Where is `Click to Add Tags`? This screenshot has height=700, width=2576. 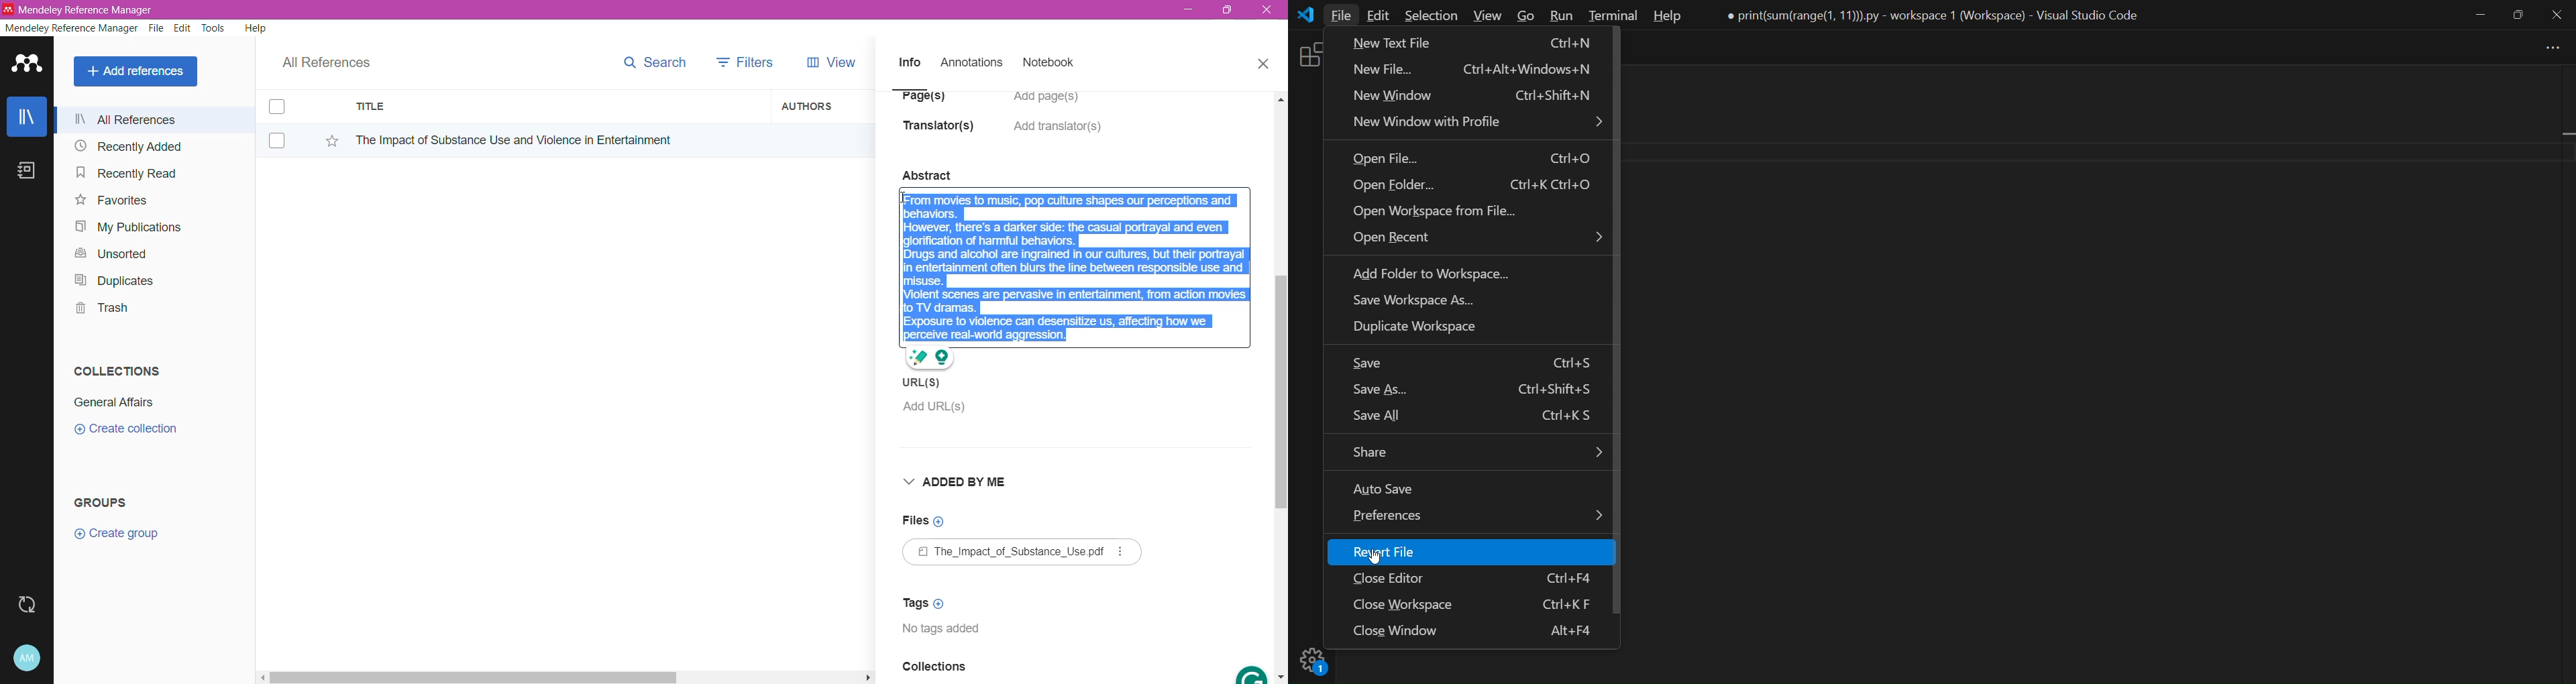 Click to Add Tags is located at coordinates (928, 603).